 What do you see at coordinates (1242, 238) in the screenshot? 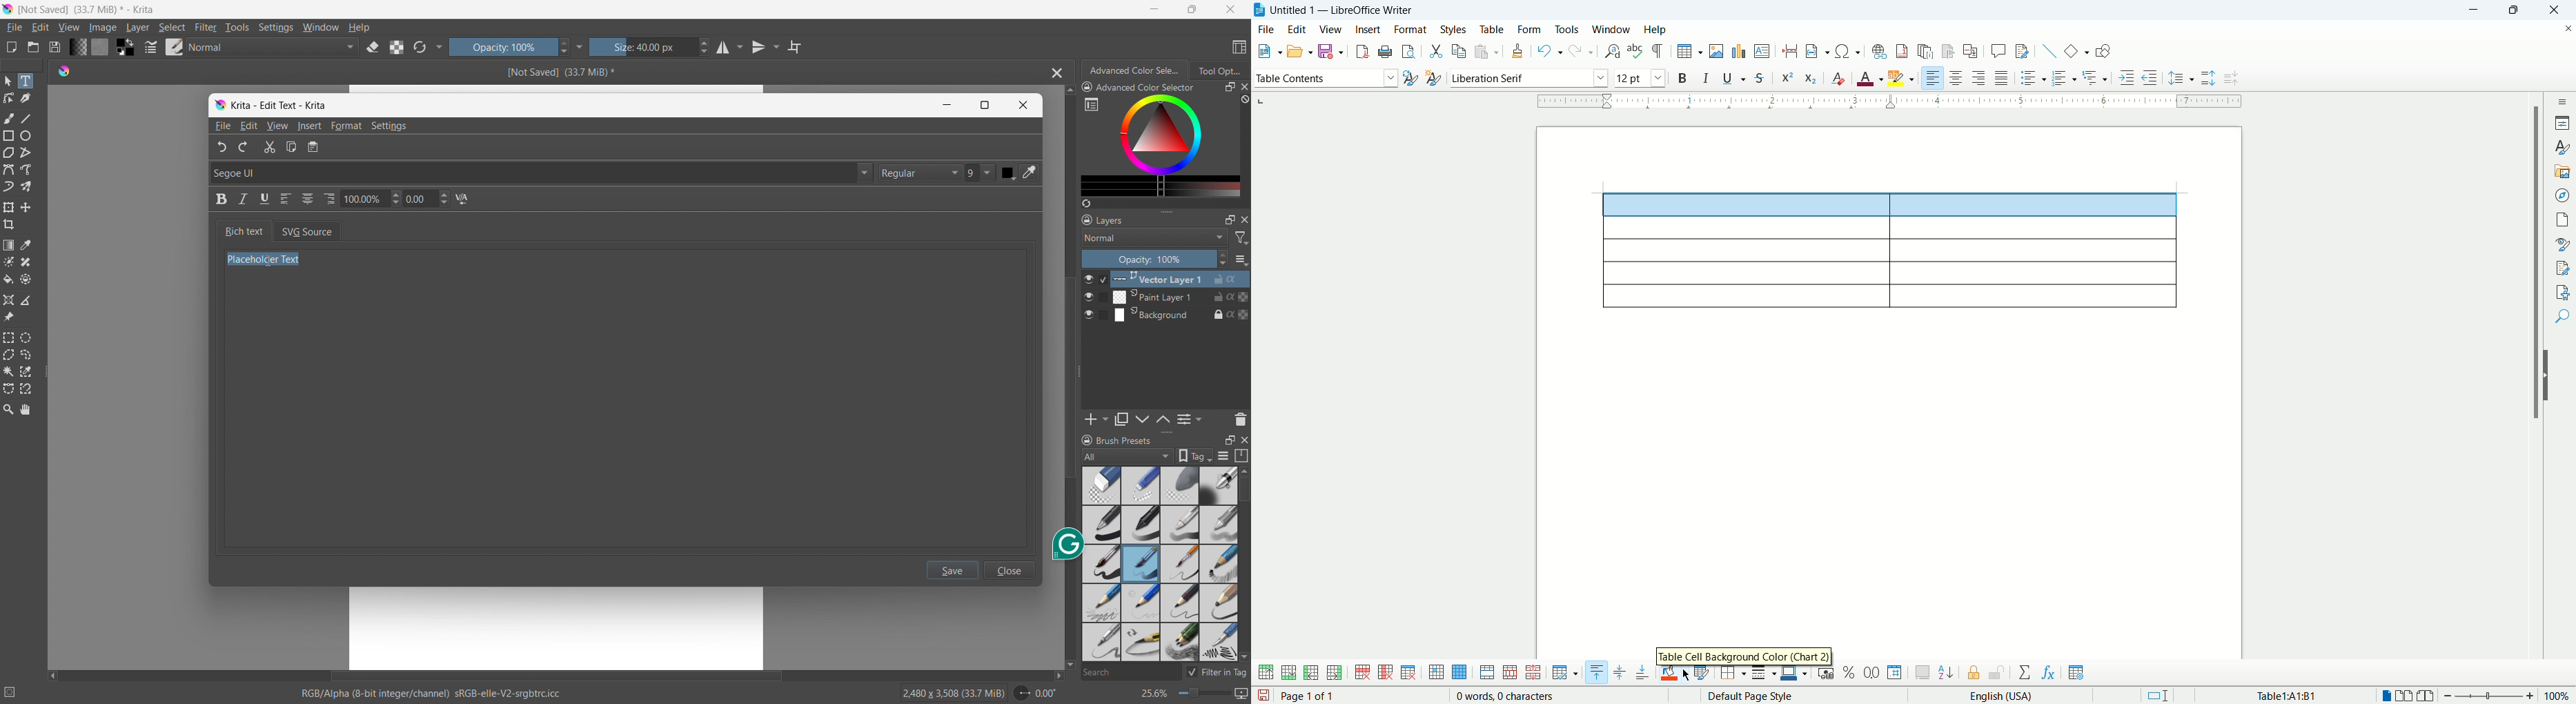
I see `filter` at bounding box center [1242, 238].